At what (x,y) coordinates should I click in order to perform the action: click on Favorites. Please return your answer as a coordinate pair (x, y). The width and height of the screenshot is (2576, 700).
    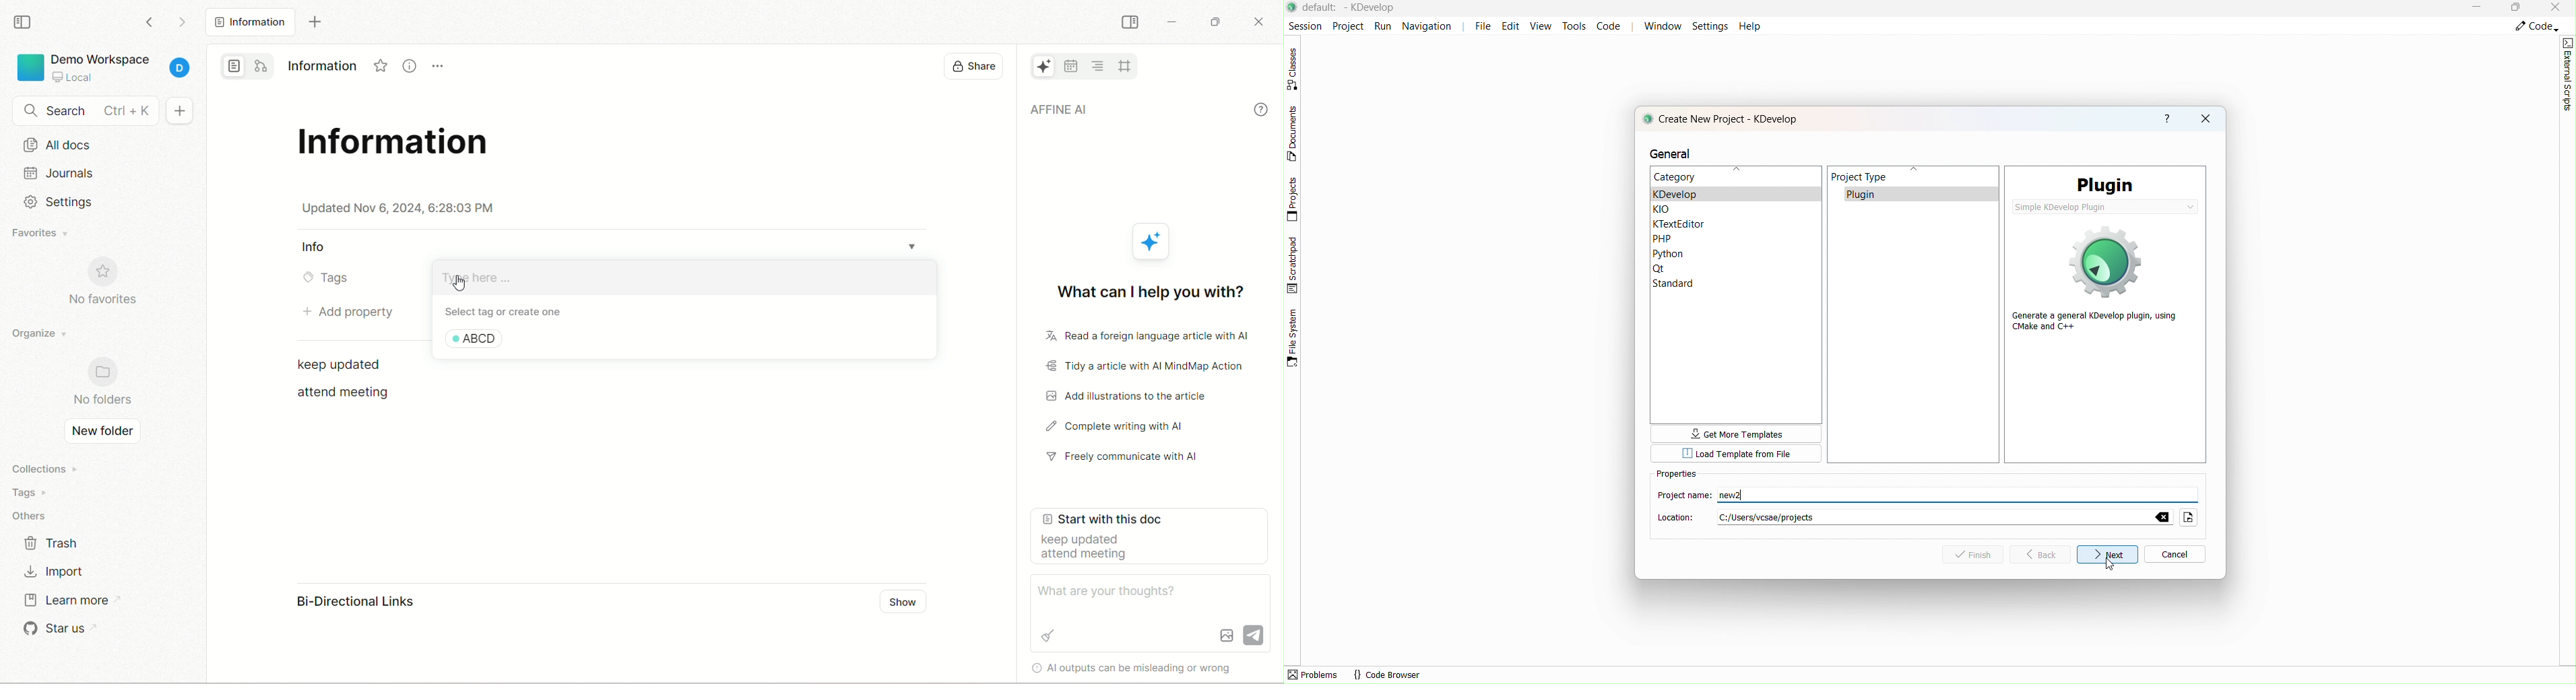
    Looking at the image, I should click on (375, 68).